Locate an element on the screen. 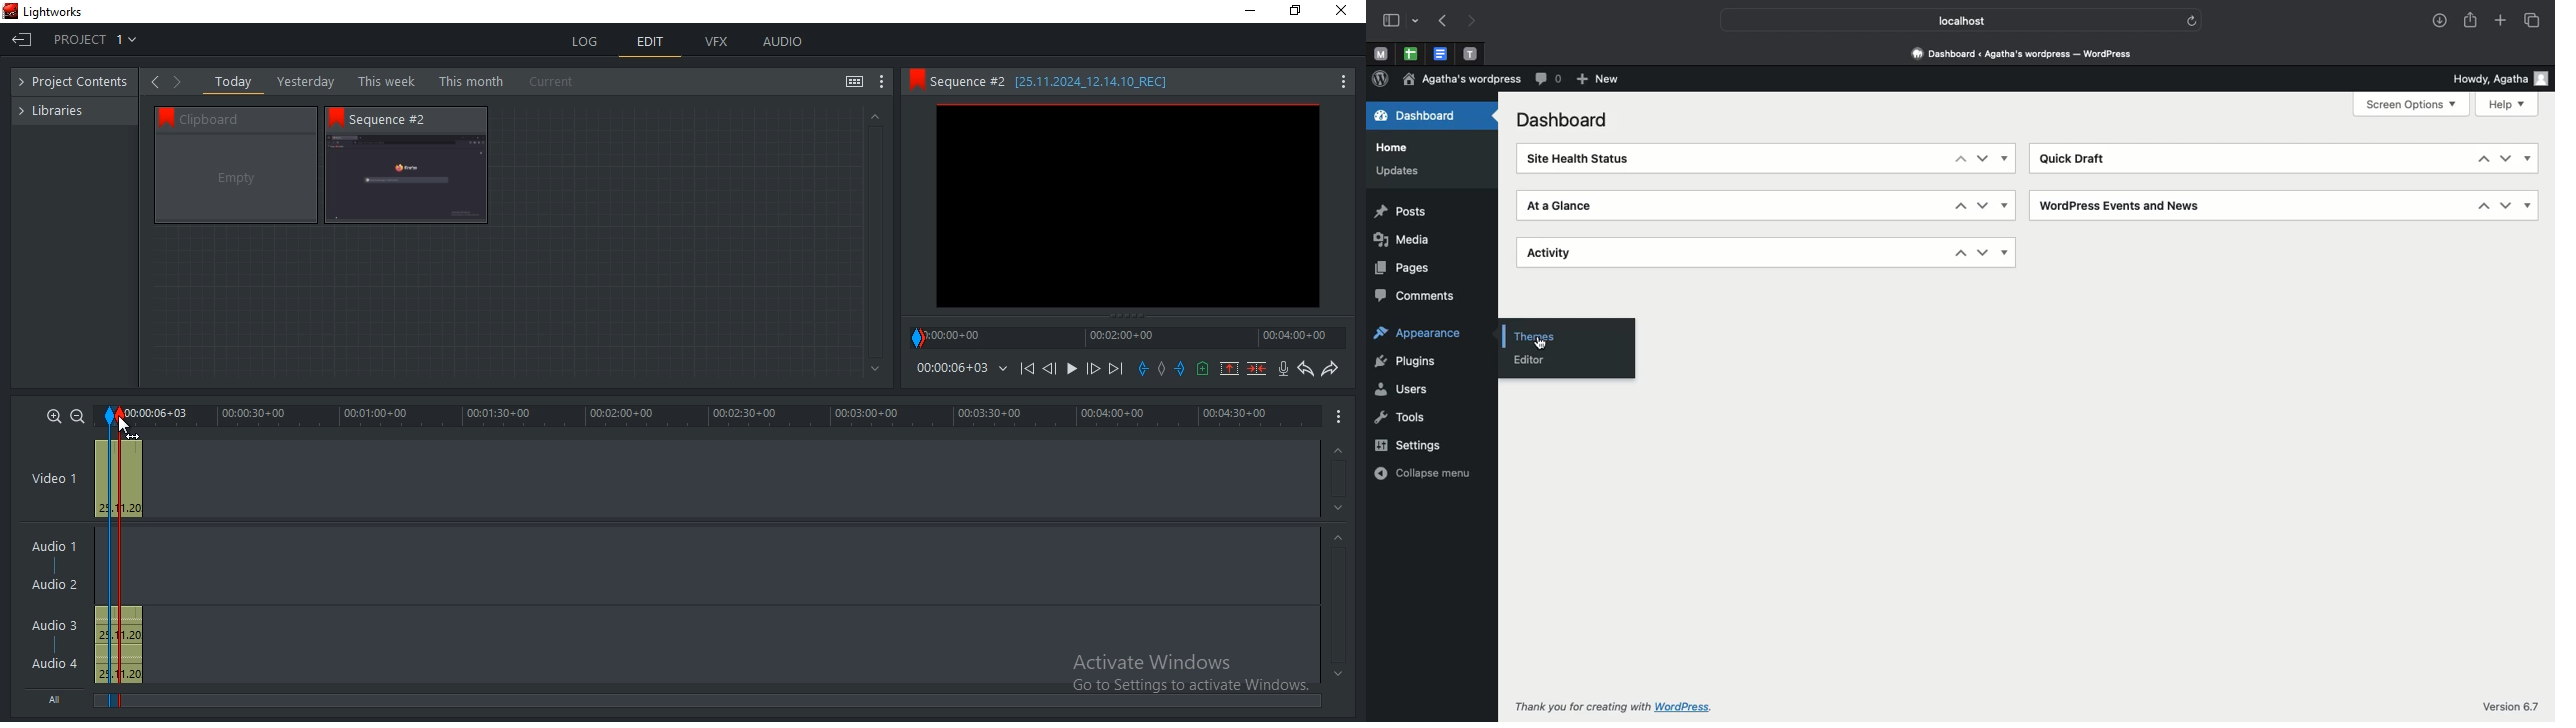  Activate Windows
Go to Settings to activate Windows. is located at coordinates (1190, 675).